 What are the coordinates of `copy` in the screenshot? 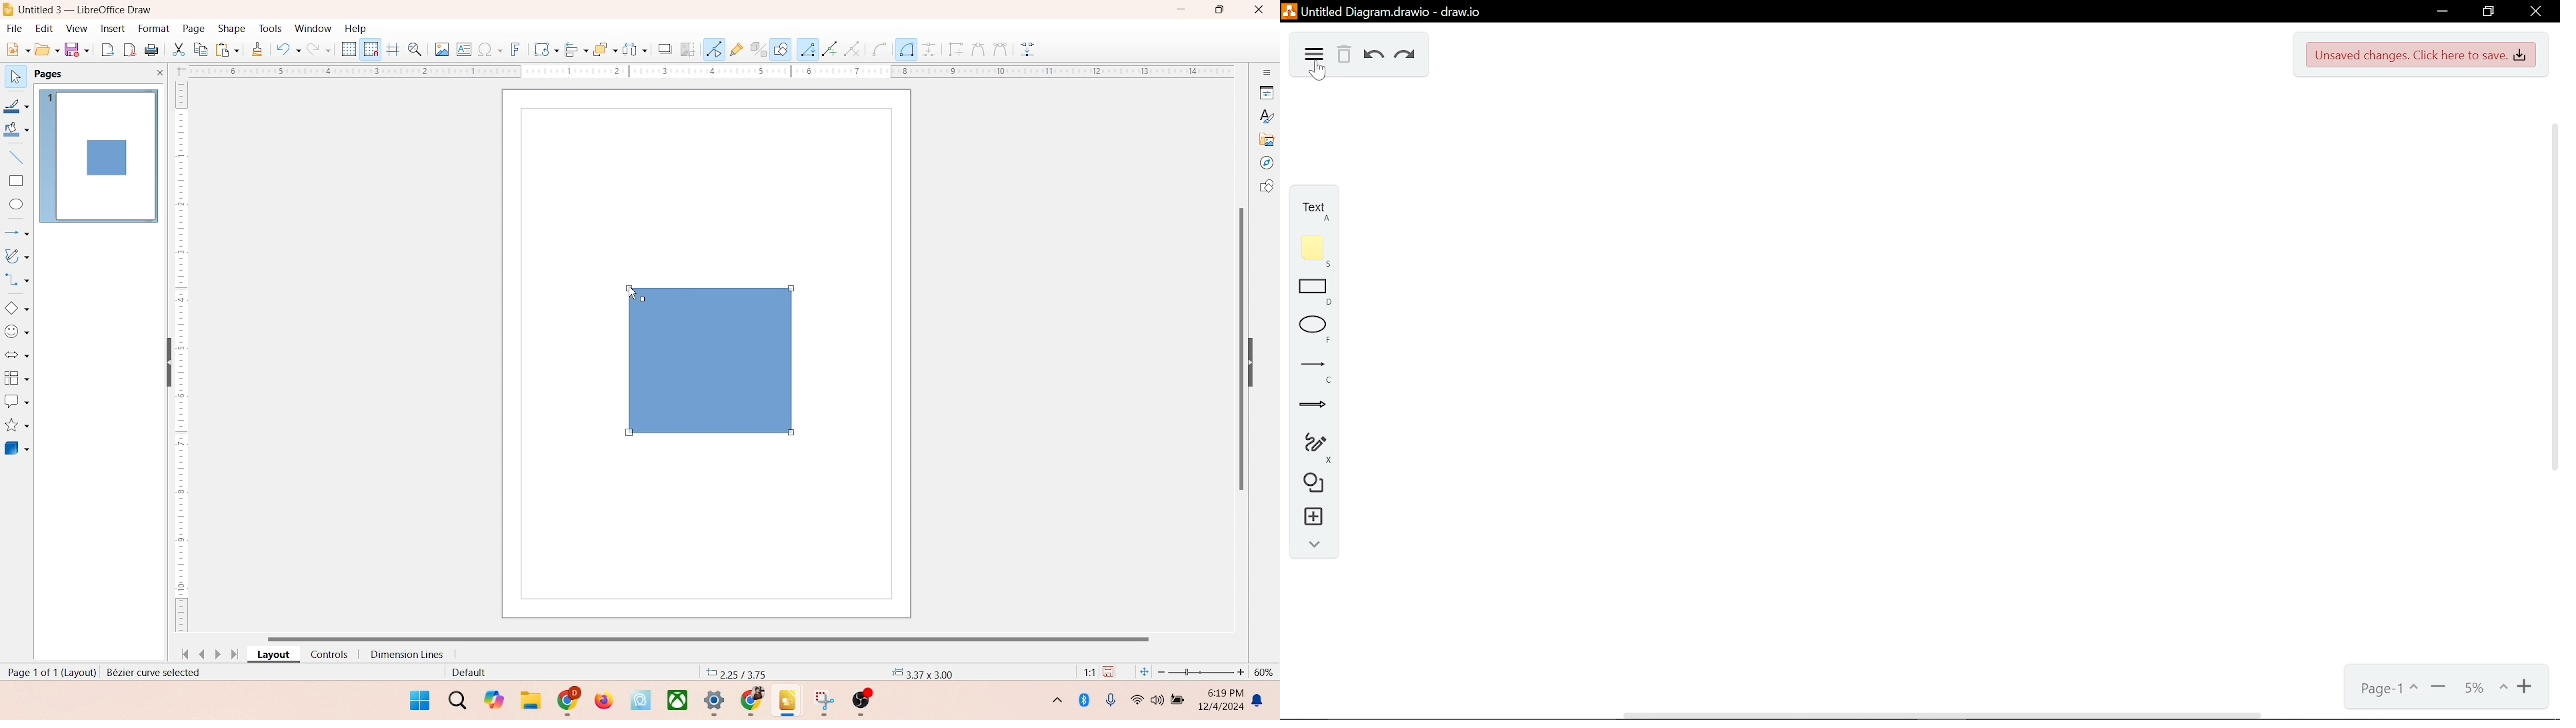 It's located at (200, 51).